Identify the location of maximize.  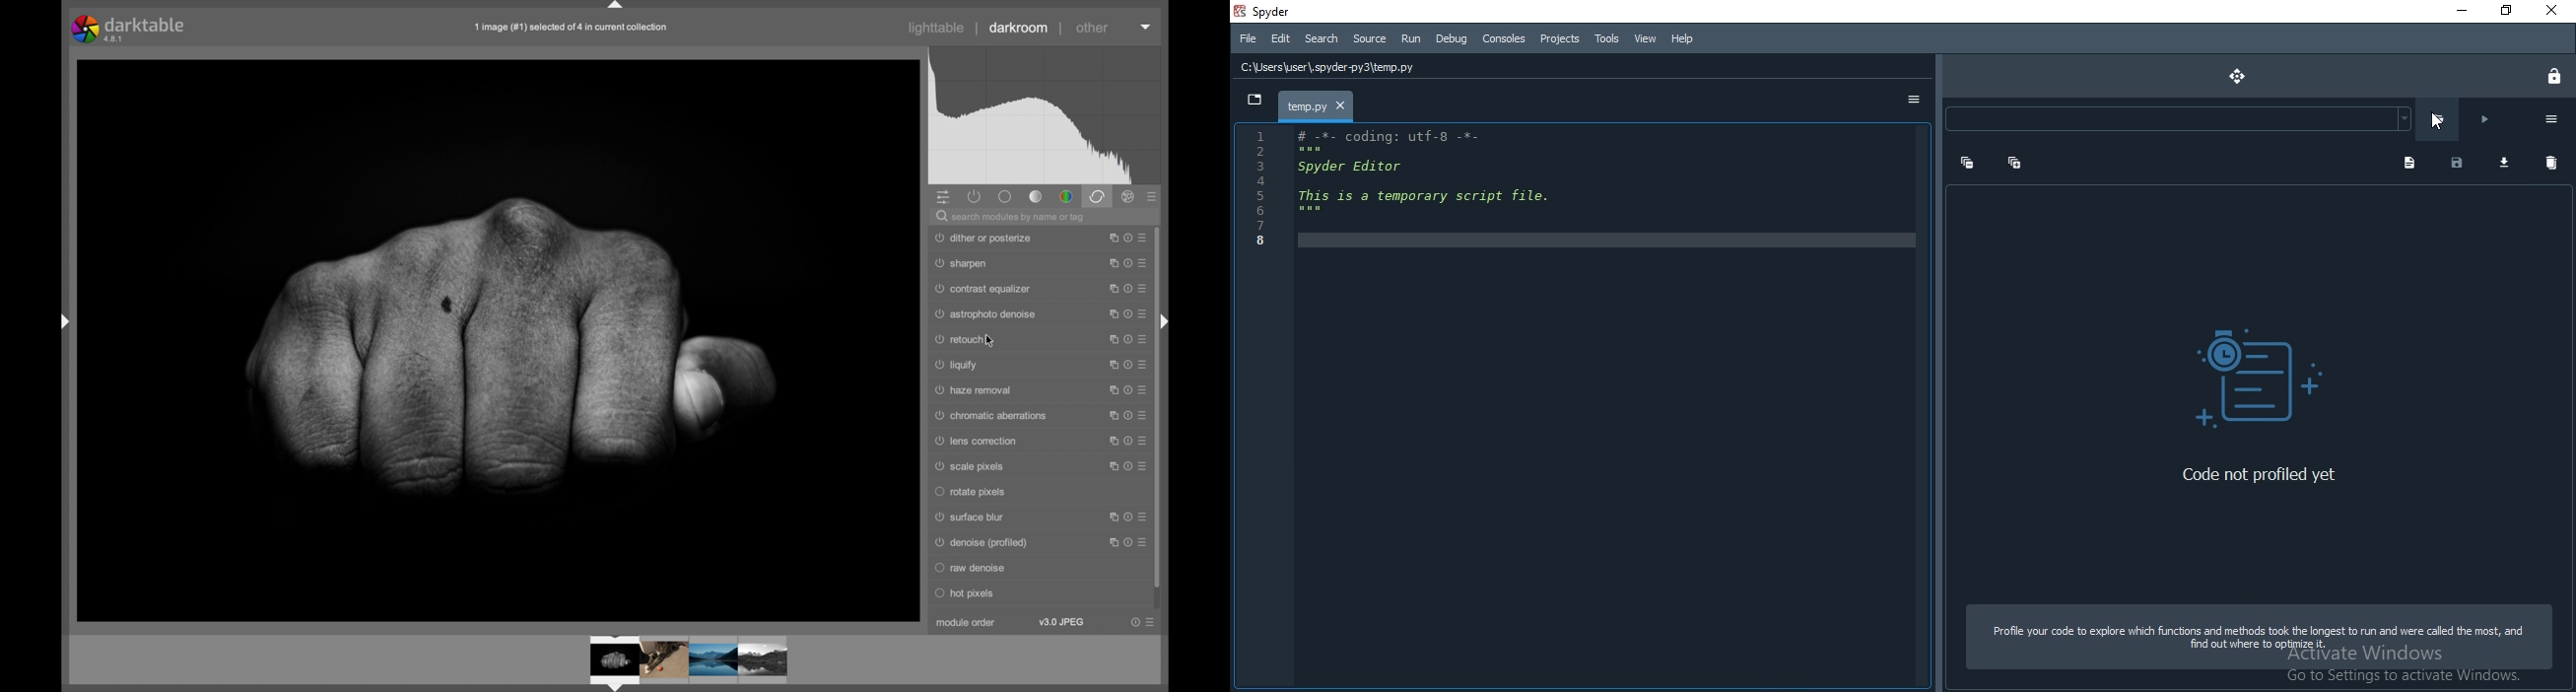
(1109, 416).